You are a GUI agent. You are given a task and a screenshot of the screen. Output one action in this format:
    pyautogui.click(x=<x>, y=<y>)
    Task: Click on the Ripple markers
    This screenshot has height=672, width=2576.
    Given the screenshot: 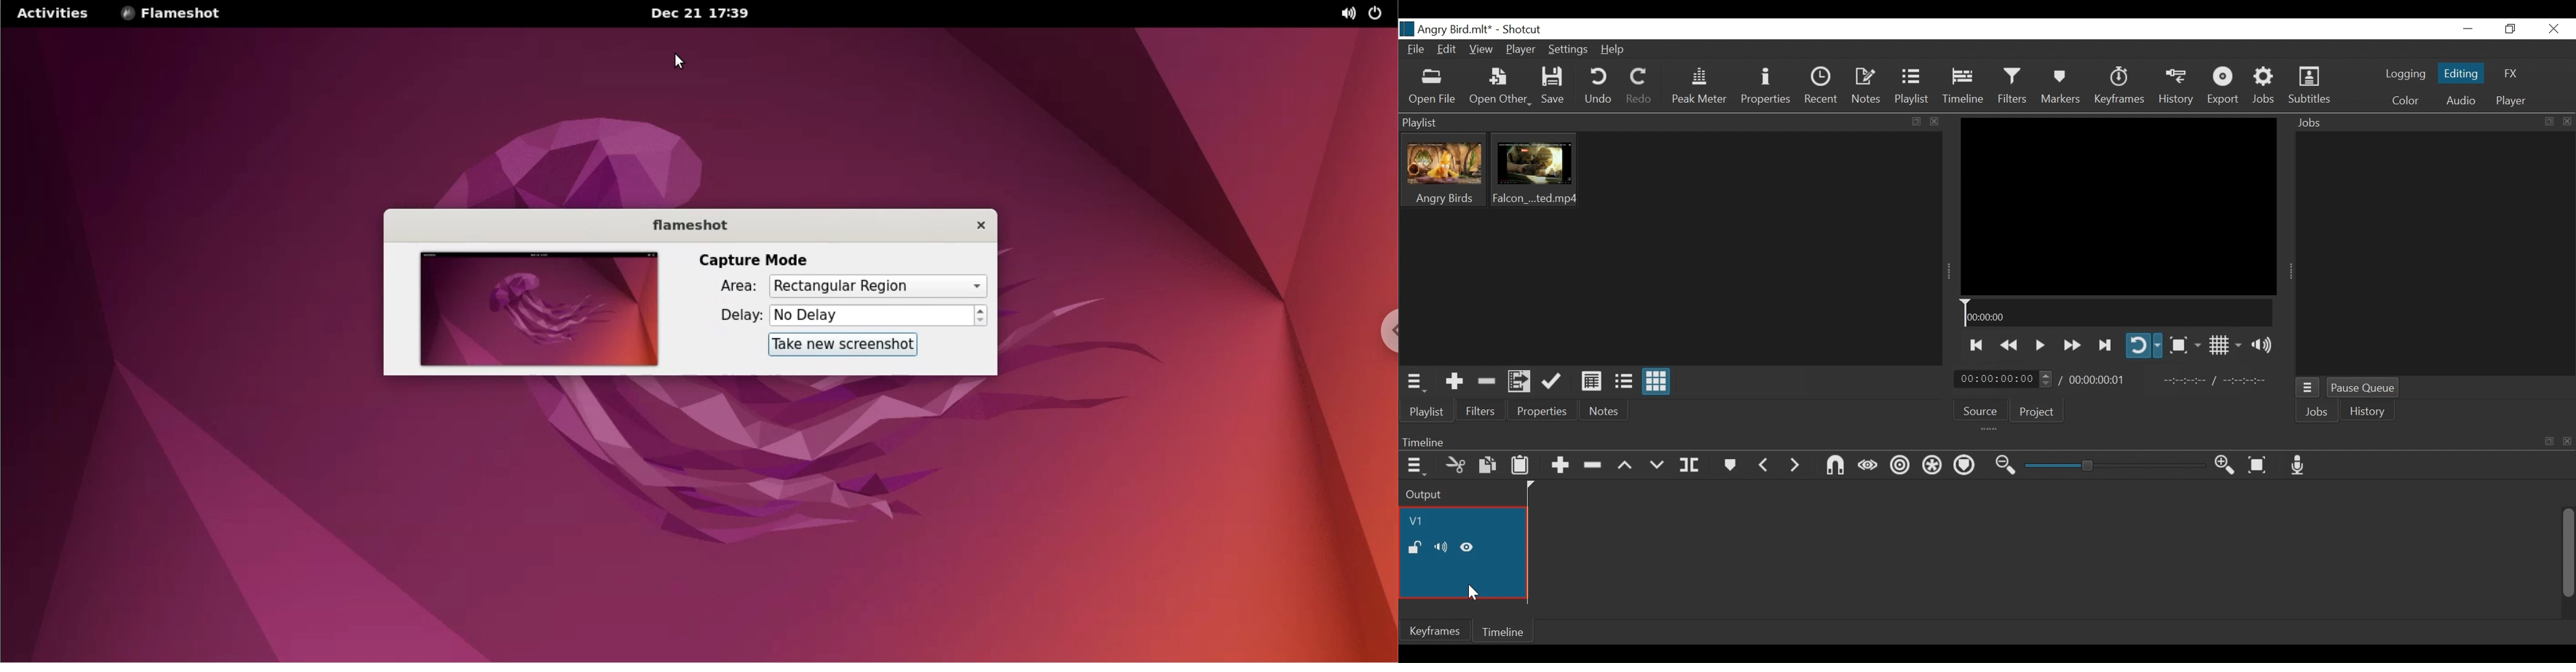 What is the action you would take?
    pyautogui.click(x=1967, y=466)
    